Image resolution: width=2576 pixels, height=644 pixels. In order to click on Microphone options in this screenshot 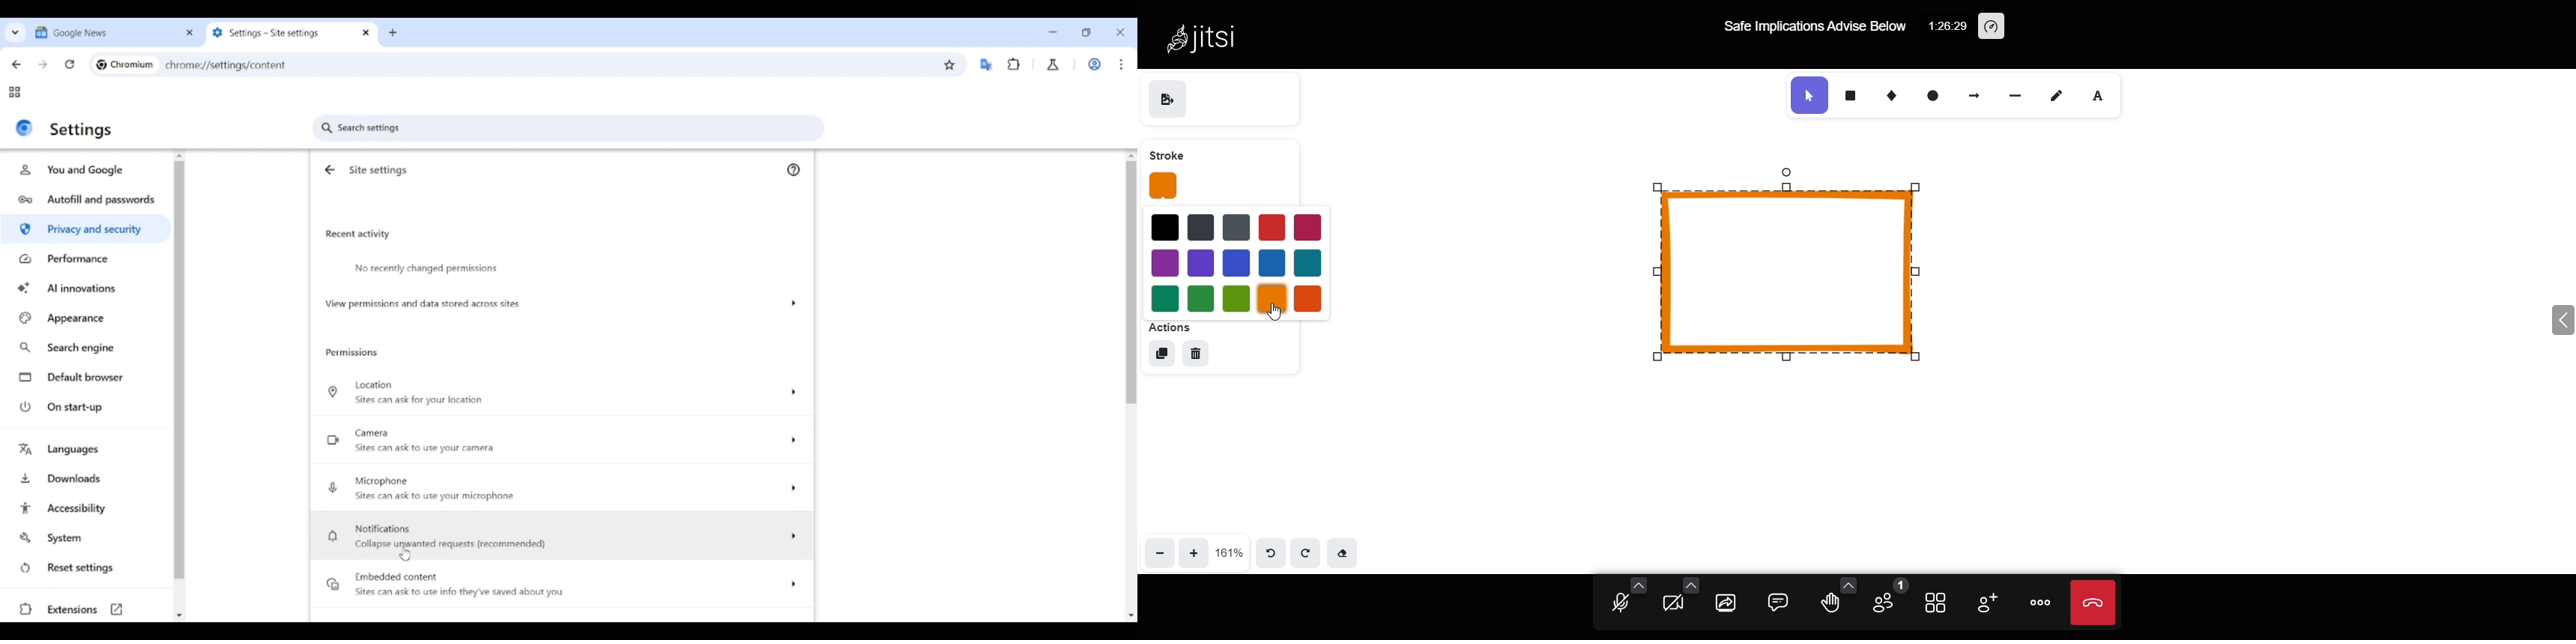, I will do `click(563, 490)`.